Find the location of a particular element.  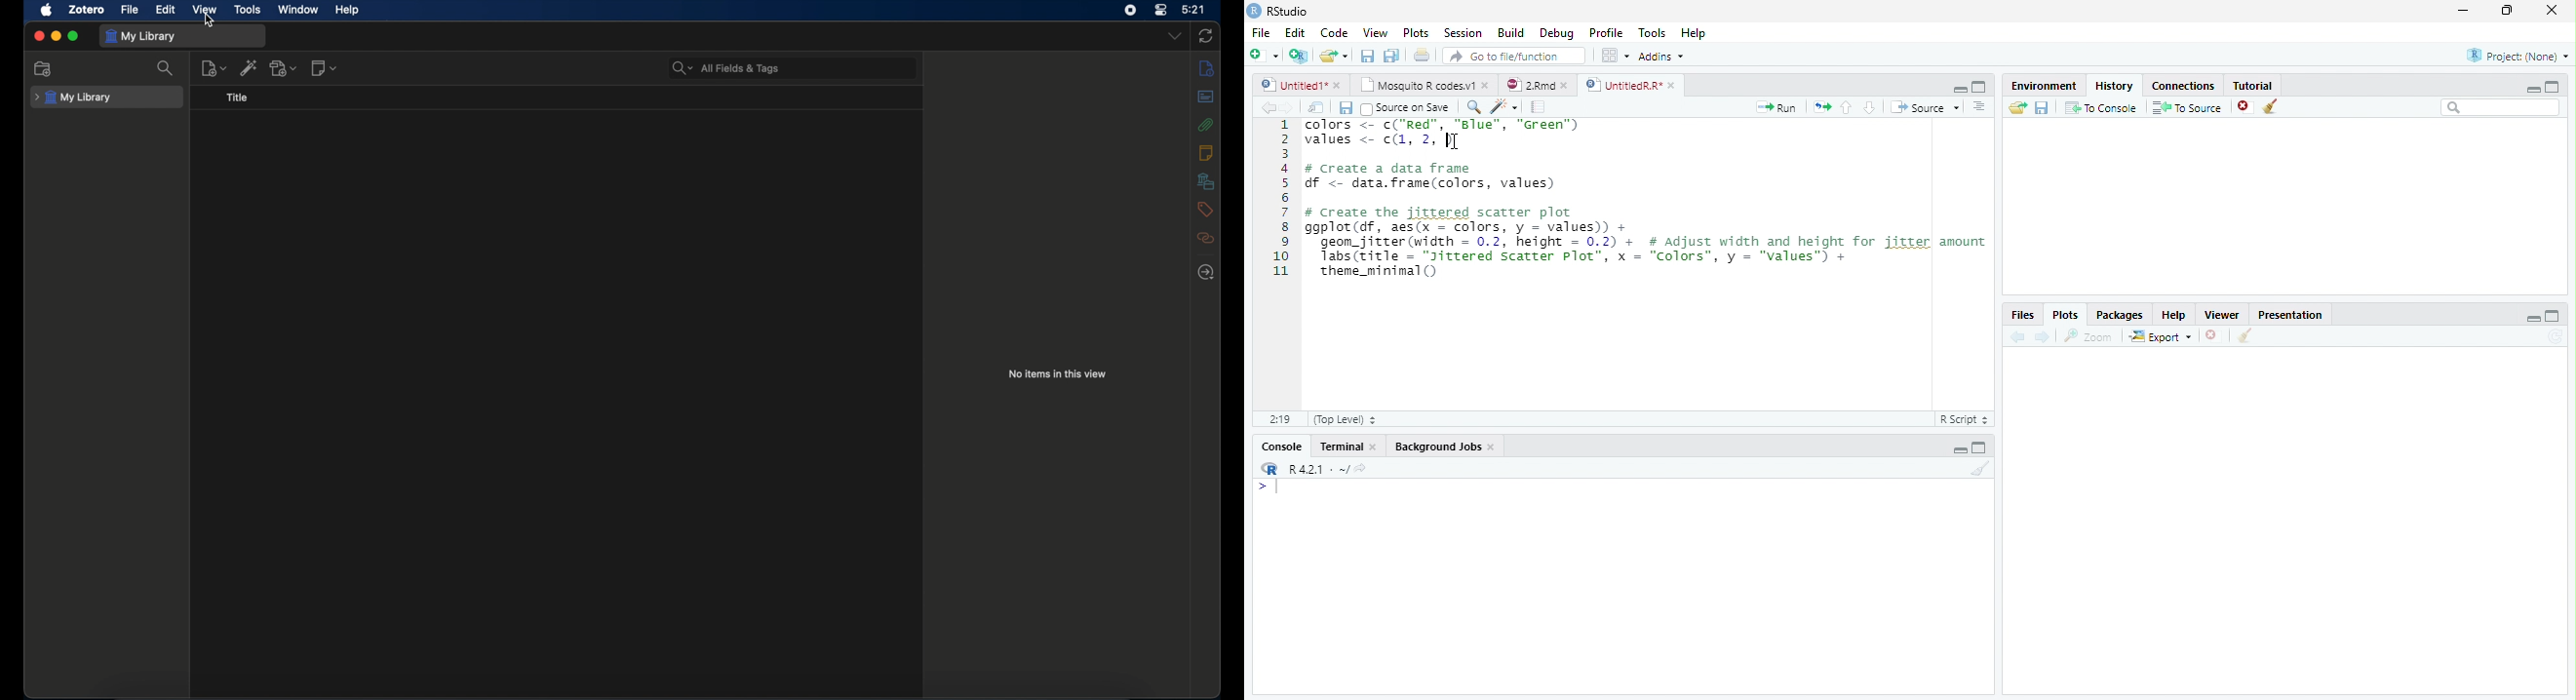

Packages is located at coordinates (2118, 314).